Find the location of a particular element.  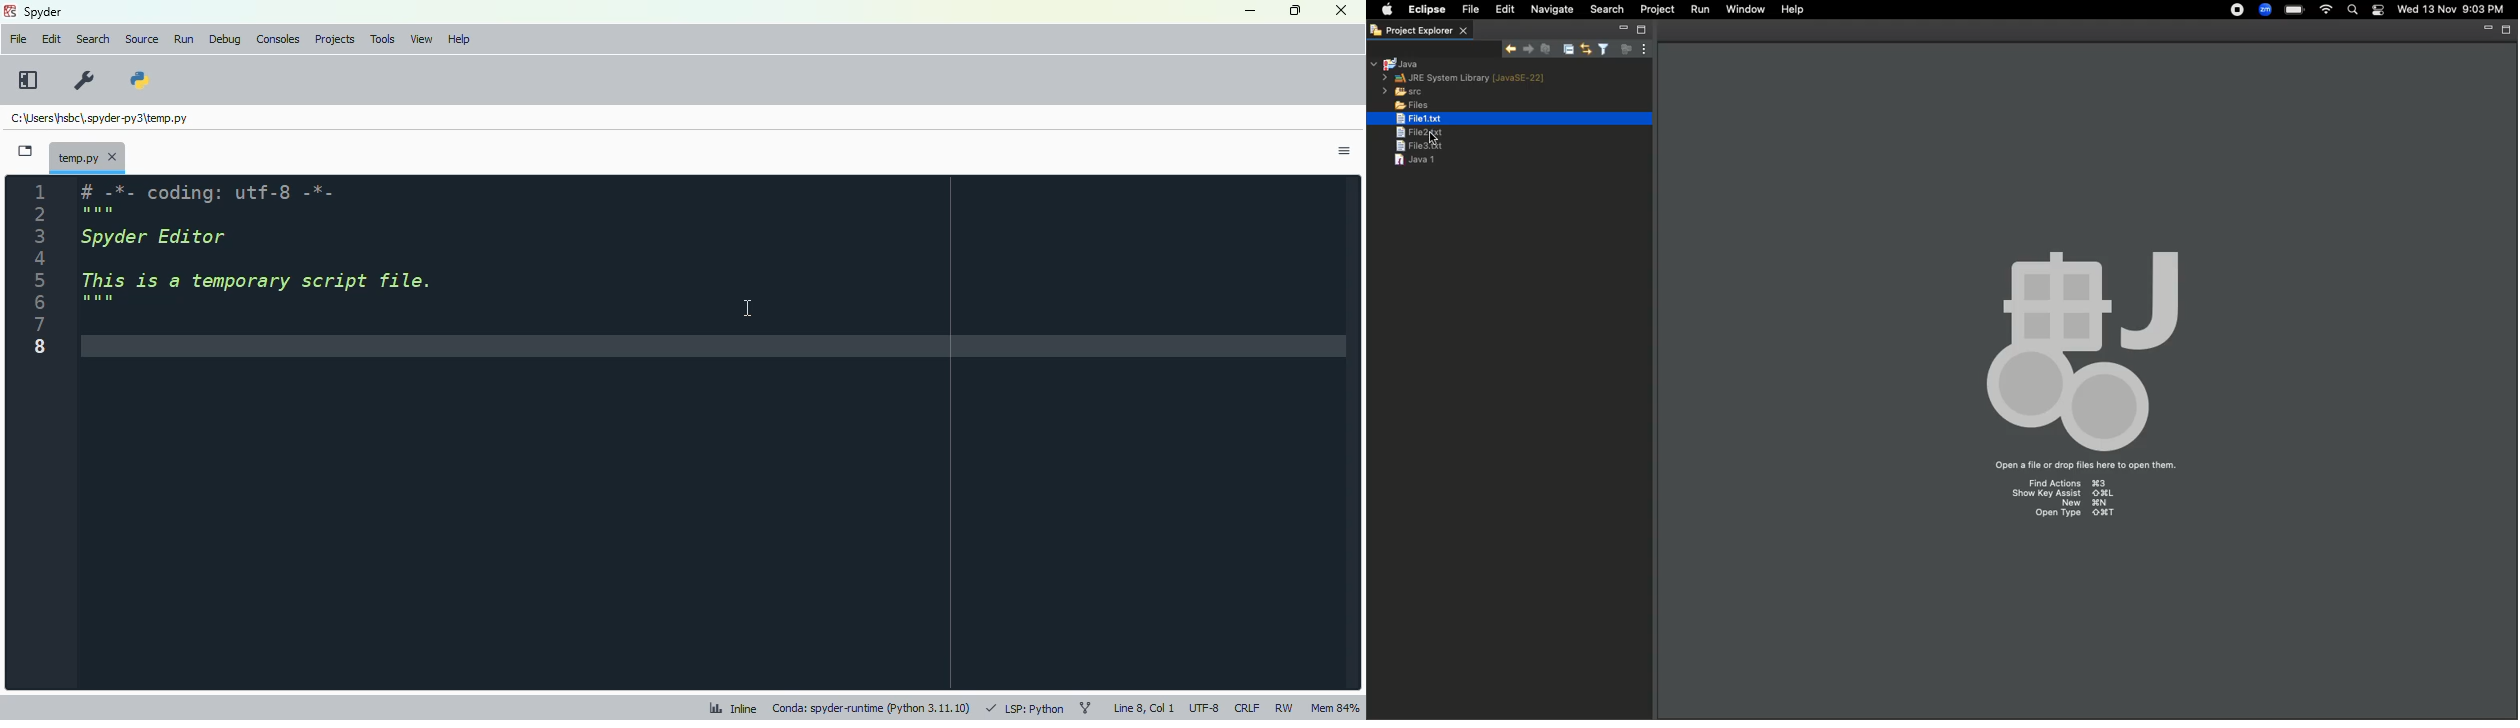

line numbers enabled is located at coordinates (42, 273).